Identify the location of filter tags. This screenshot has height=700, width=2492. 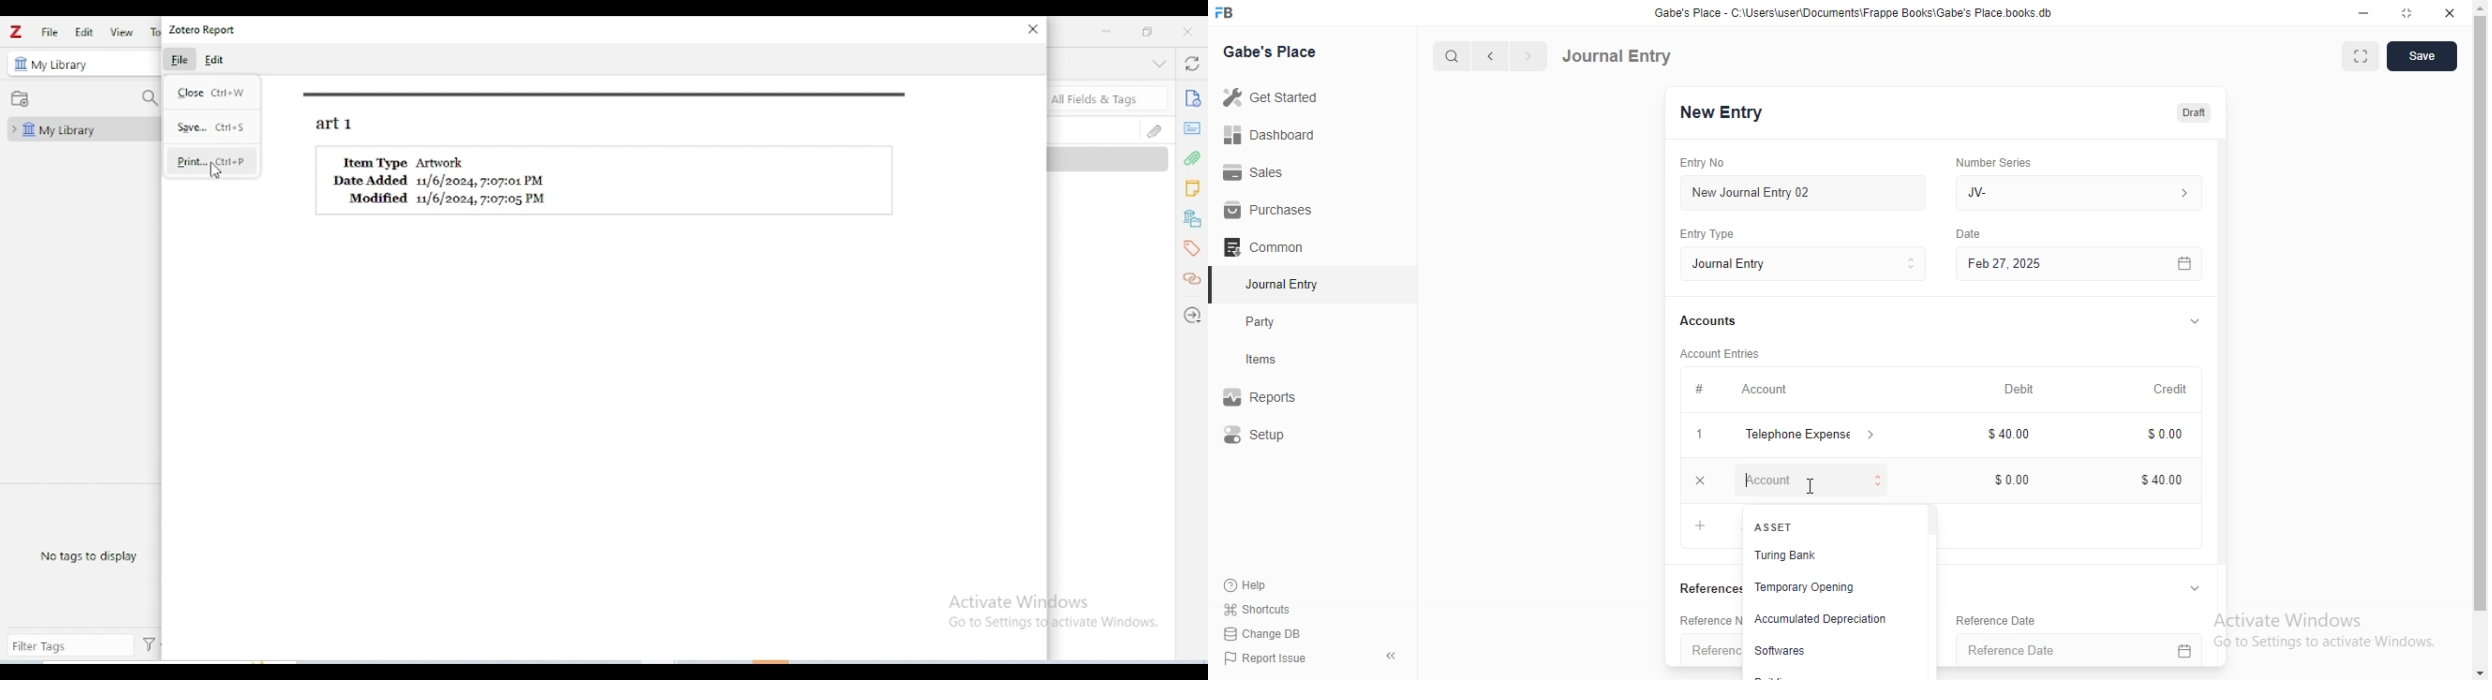
(70, 647).